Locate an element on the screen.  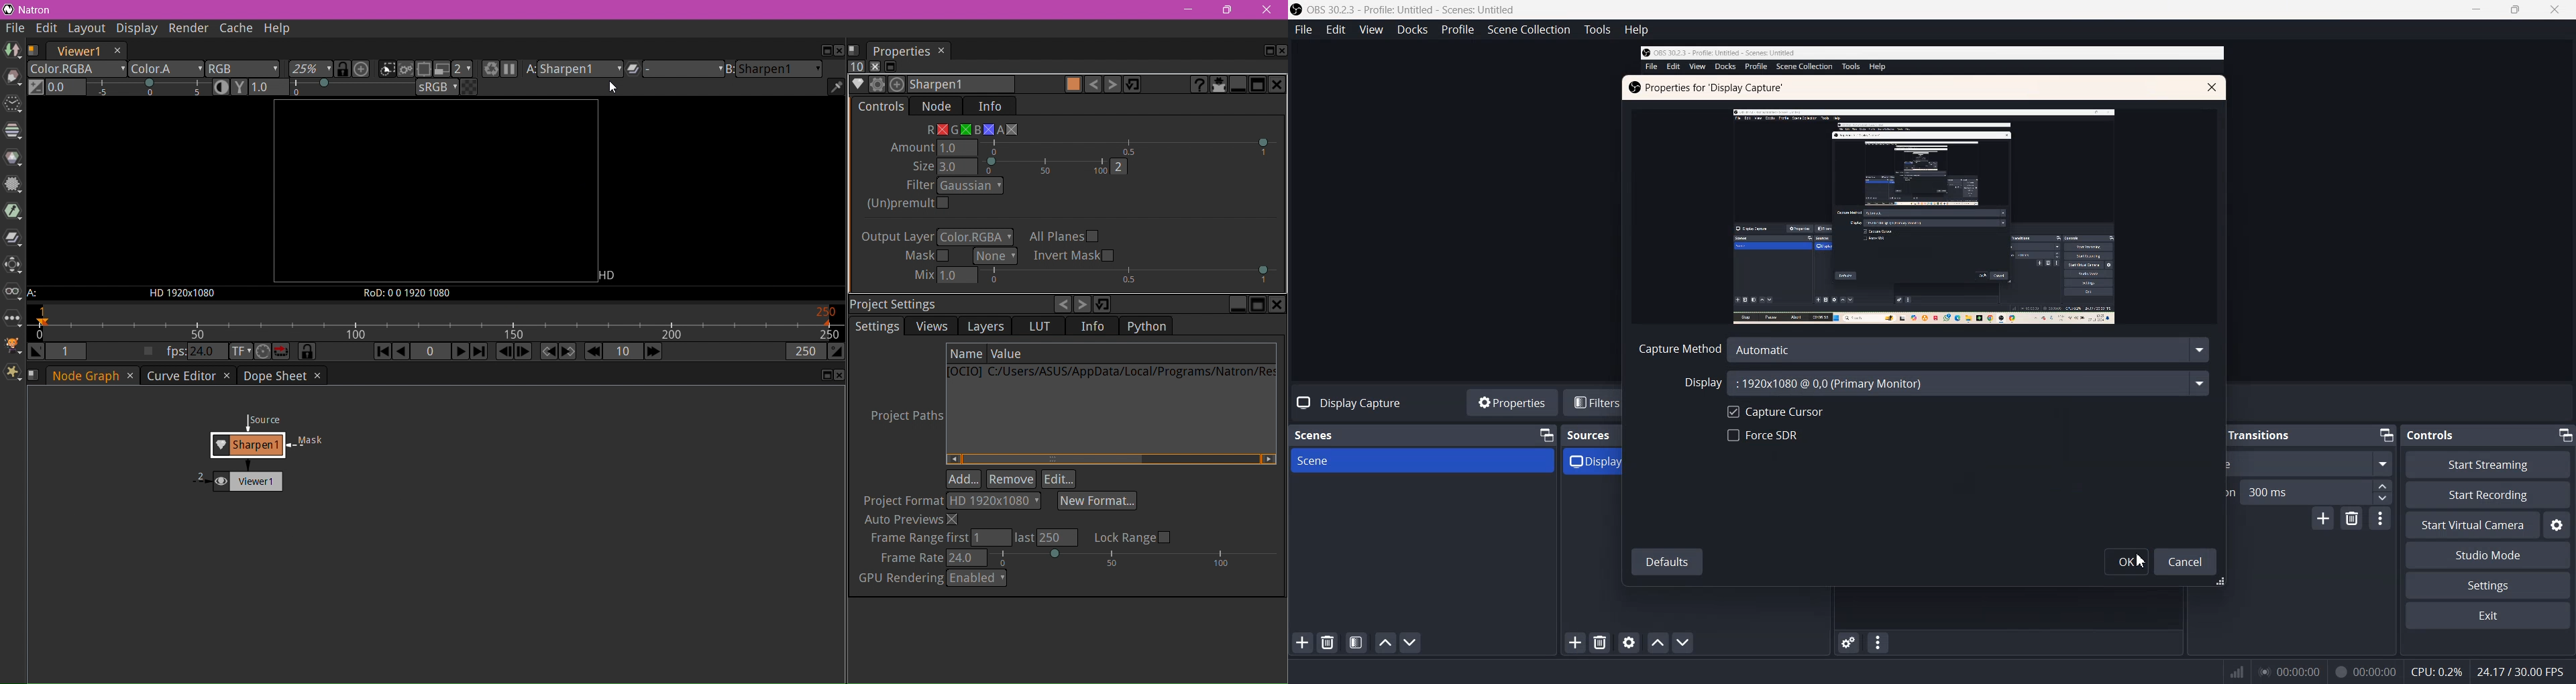
& 00:00:00 is located at coordinates (2365, 672).